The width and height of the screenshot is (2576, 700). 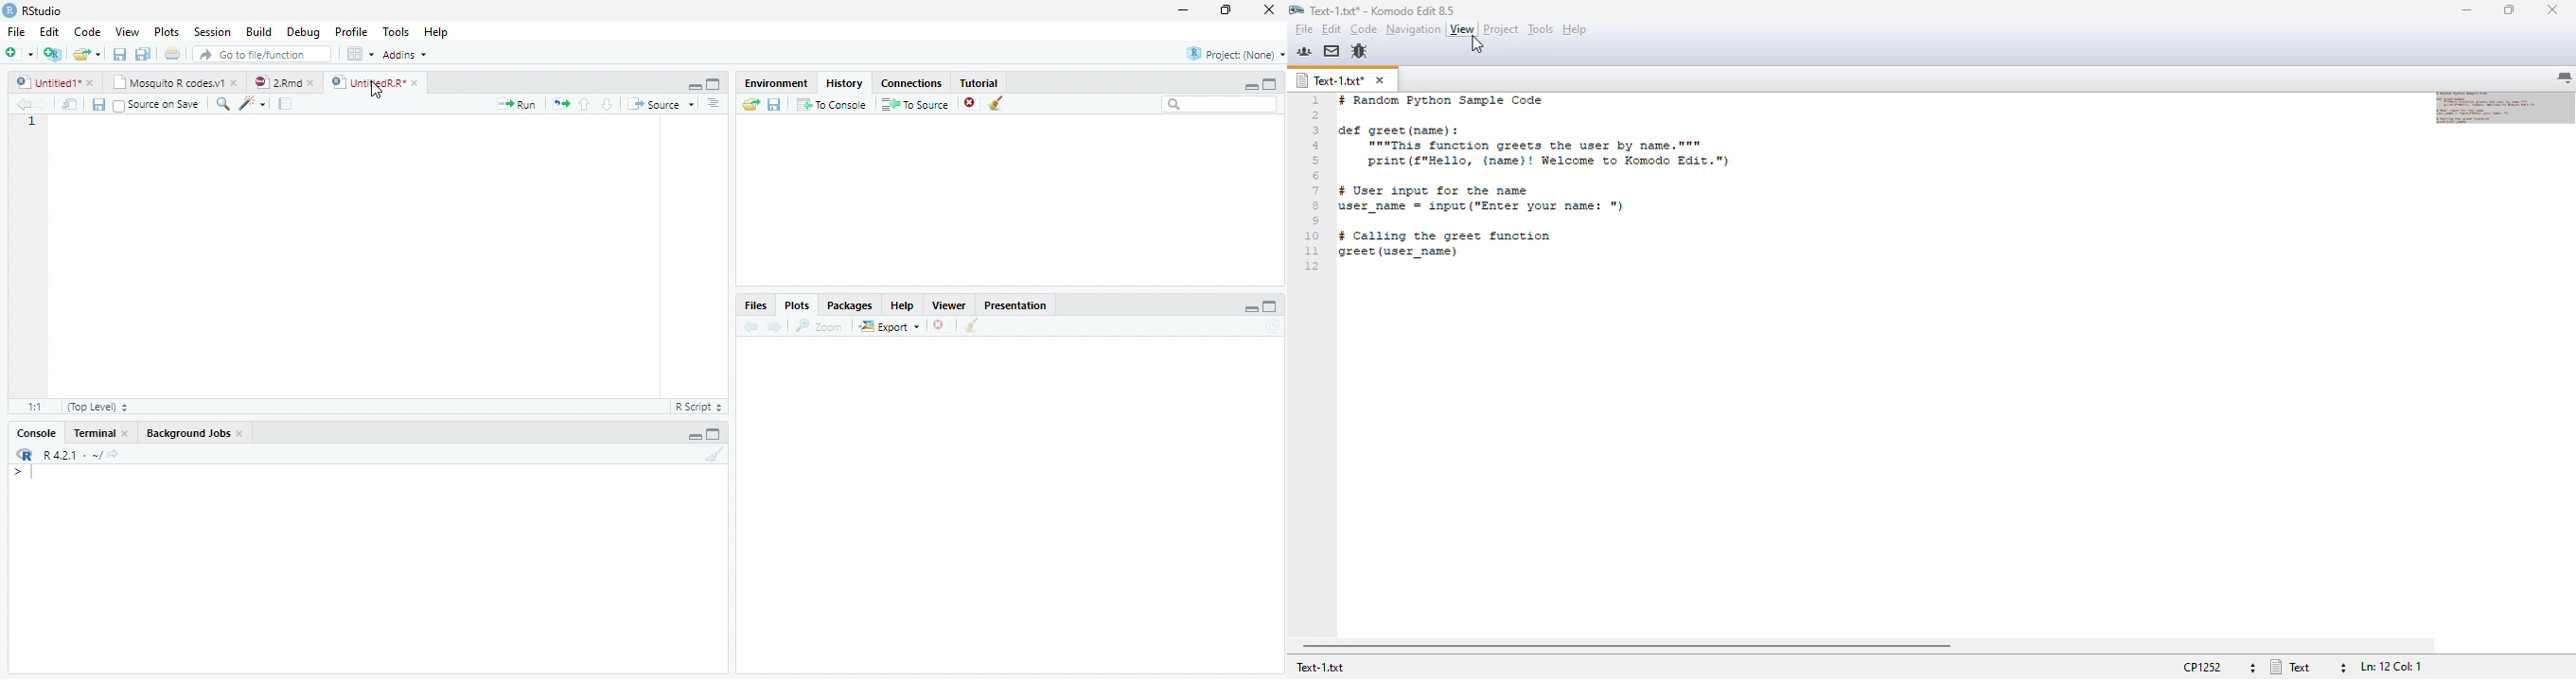 What do you see at coordinates (47, 104) in the screenshot?
I see `Forward` at bounding box center [47, 104].